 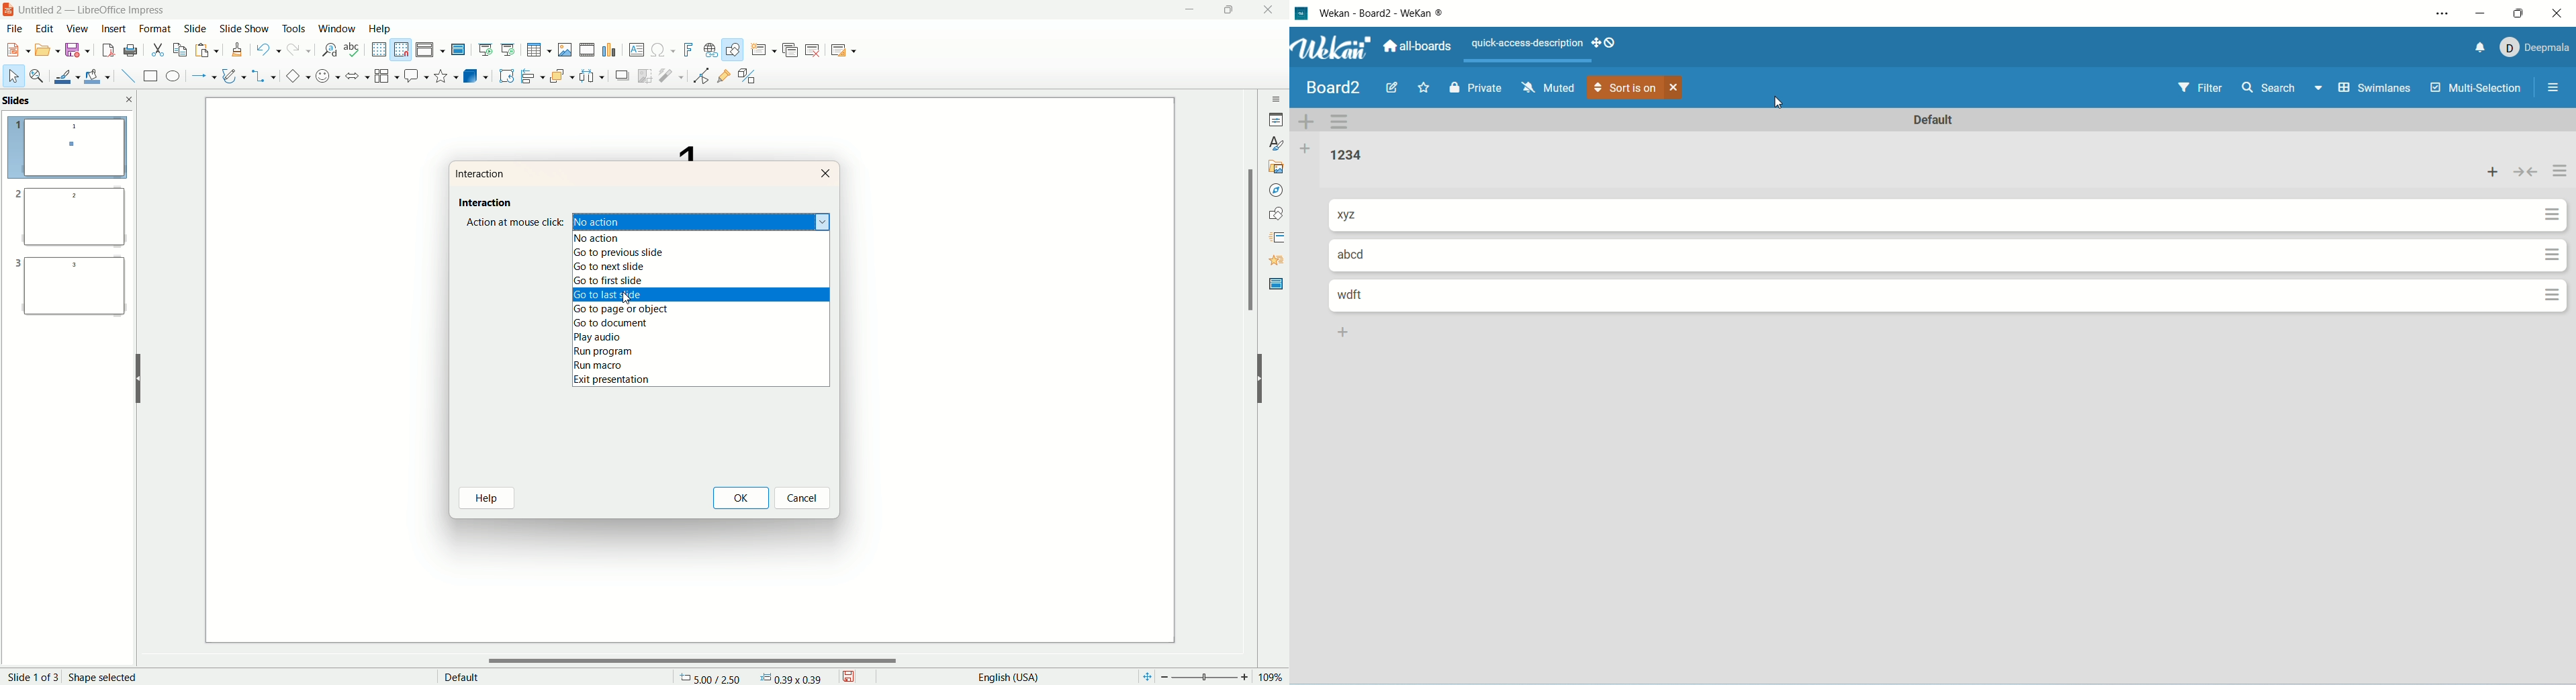 What do you see at coordinates (1303, 15) in the screenshot?
I see `logo` at bounding box center [1303, 15].